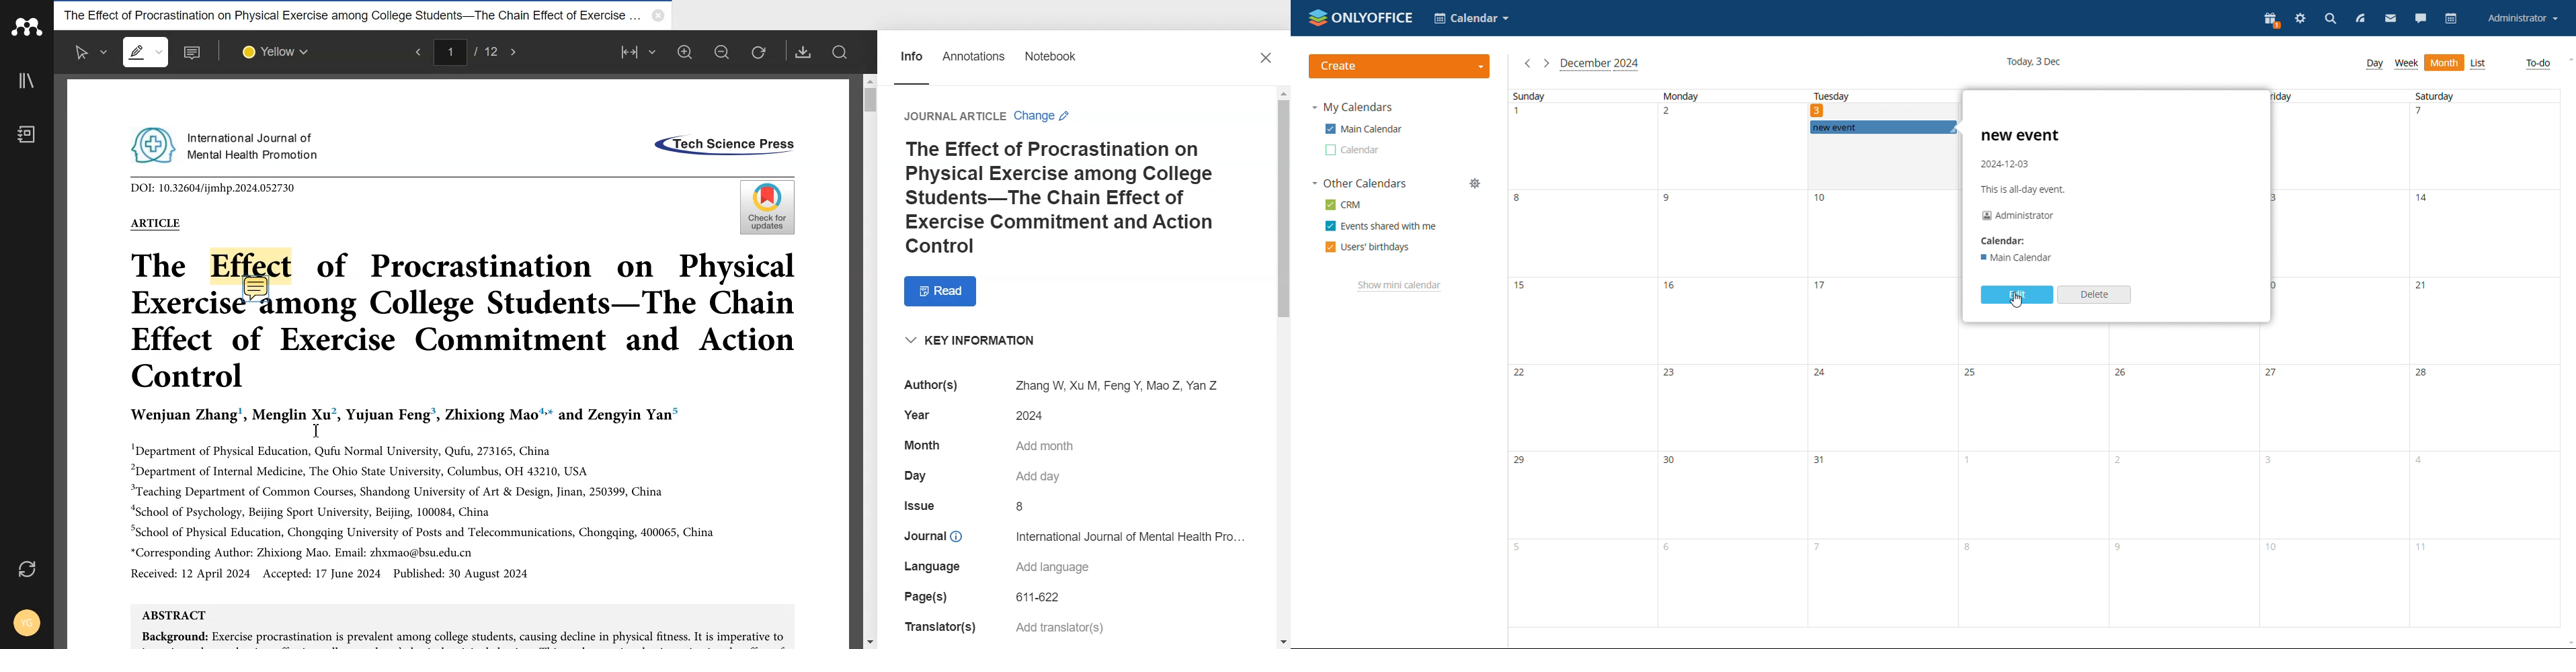 This screenshot has height=672, width=2576. What do you see at coordinates (723, 146) in the screenshot?
I see `«Tech Science Press` at bounding box center [723, 146].